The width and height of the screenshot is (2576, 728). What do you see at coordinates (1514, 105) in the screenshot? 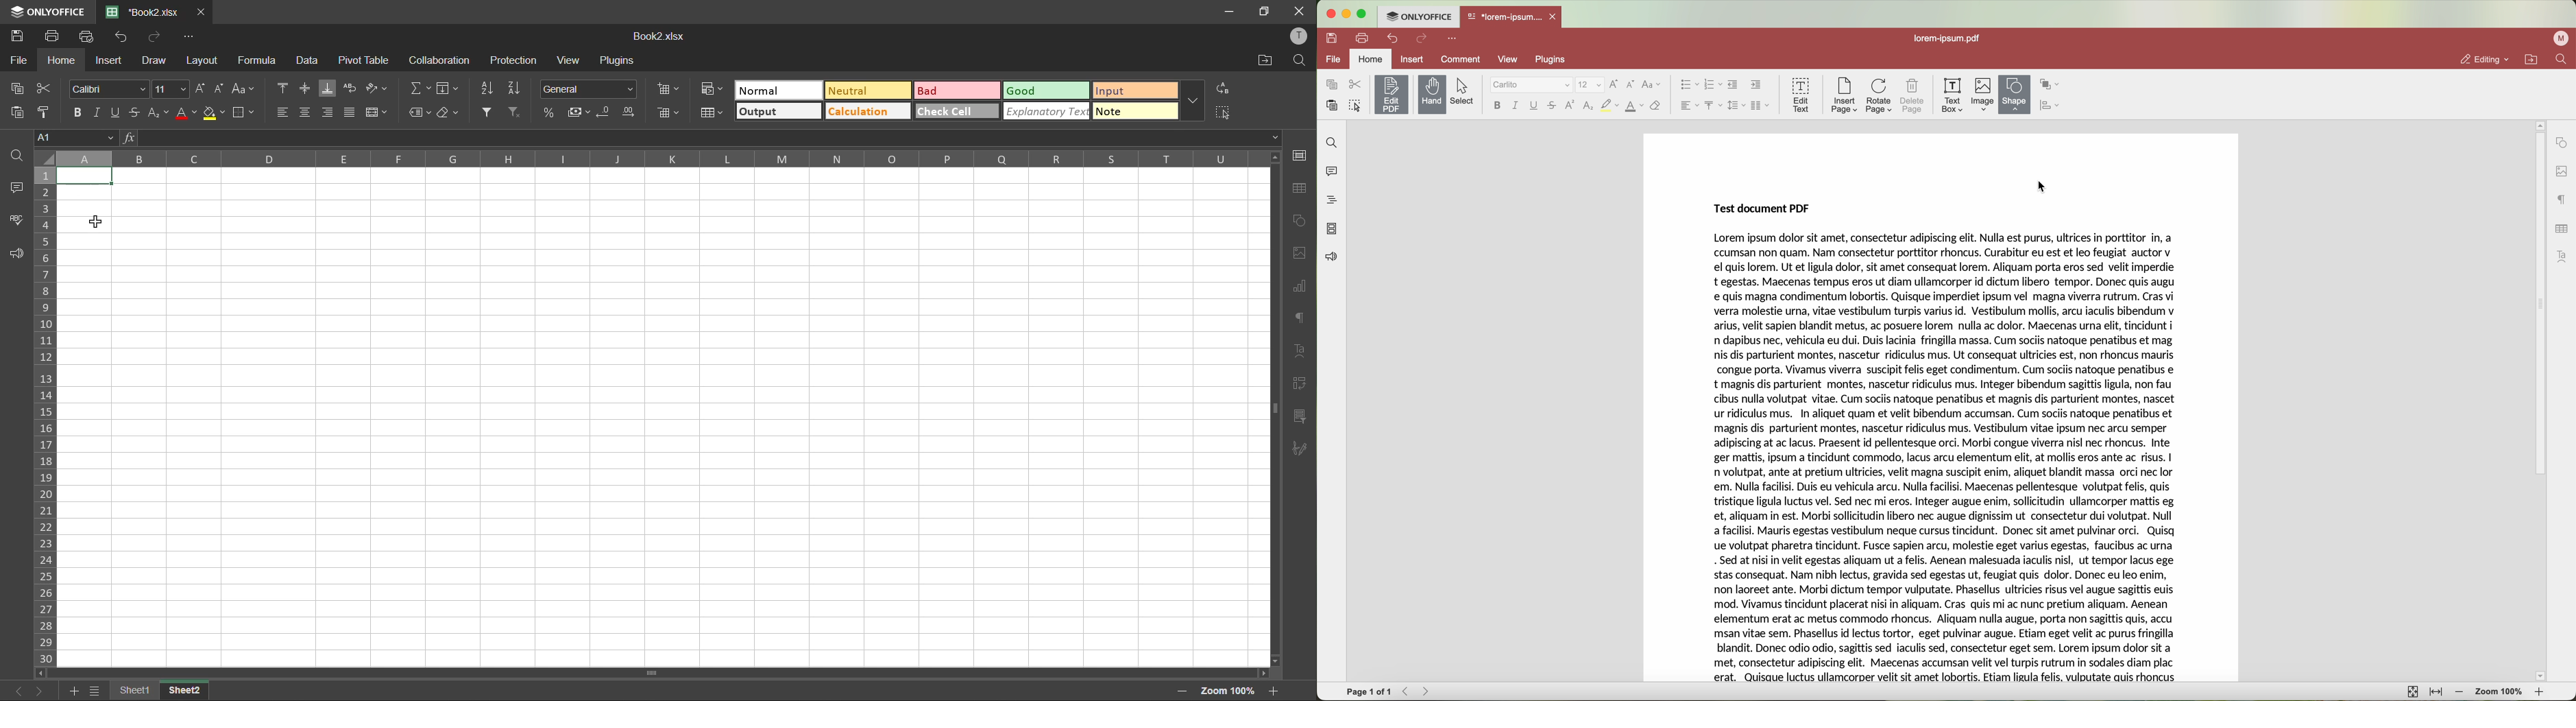
I see `italic` at bounding box center [1514, 105].